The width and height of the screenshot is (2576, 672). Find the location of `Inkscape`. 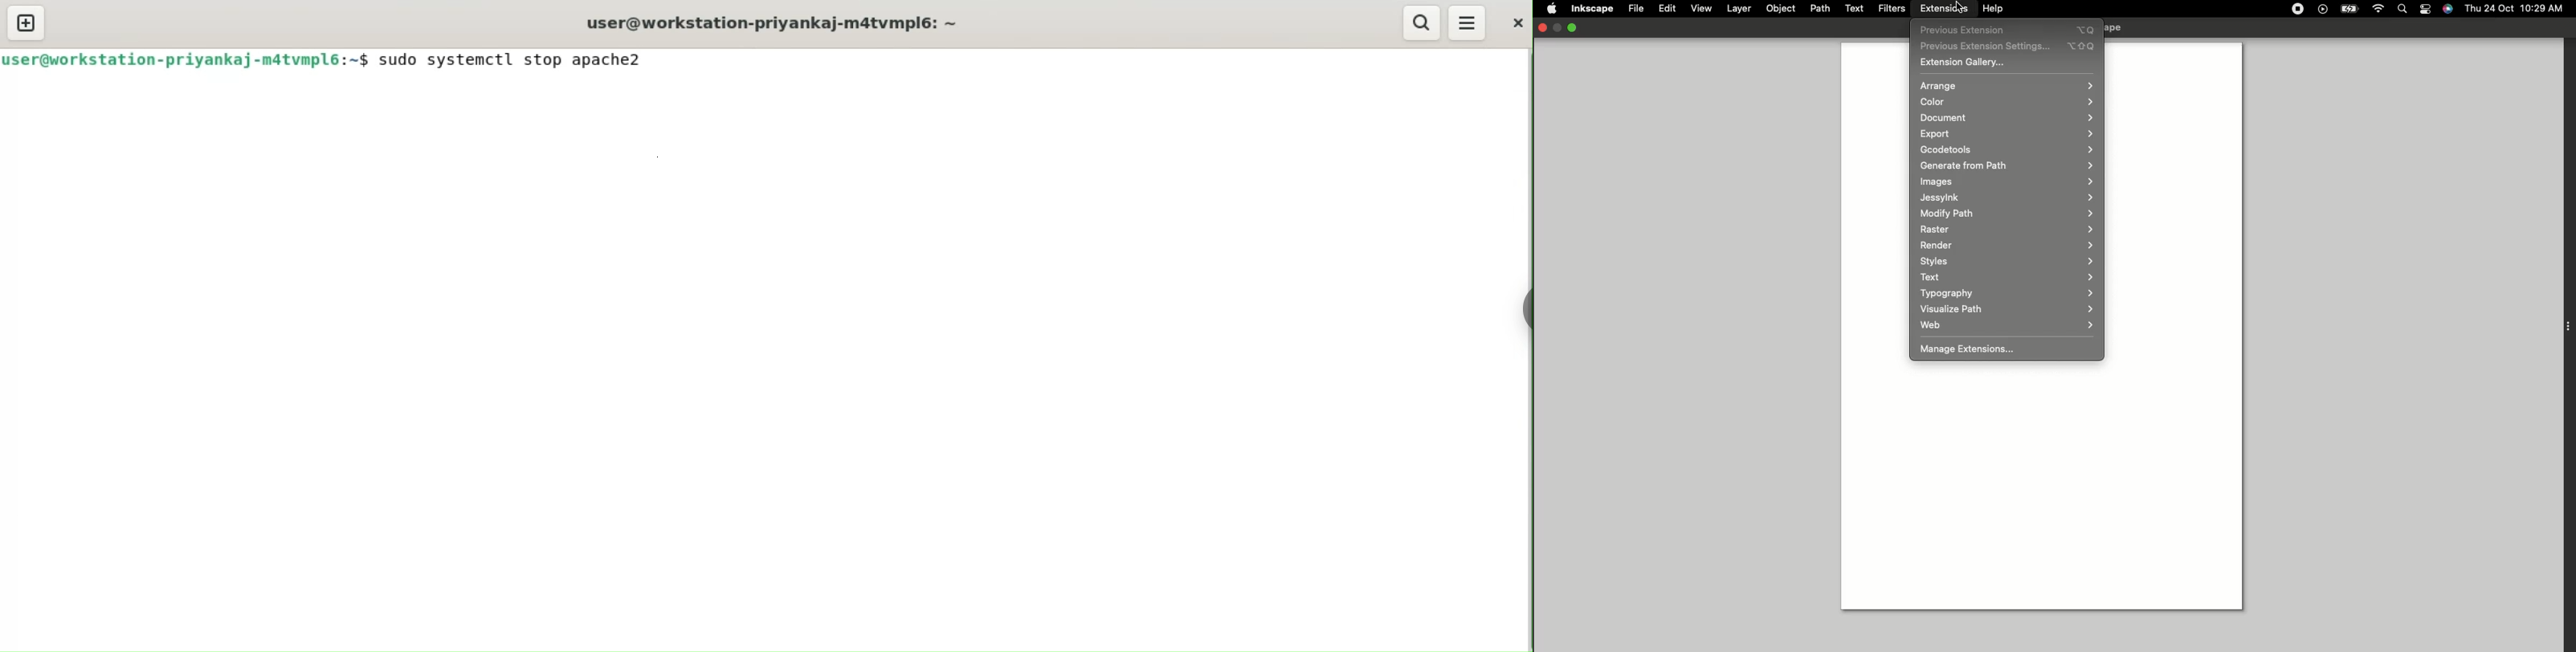

Inkscape is located at coordinates (1593, 9).